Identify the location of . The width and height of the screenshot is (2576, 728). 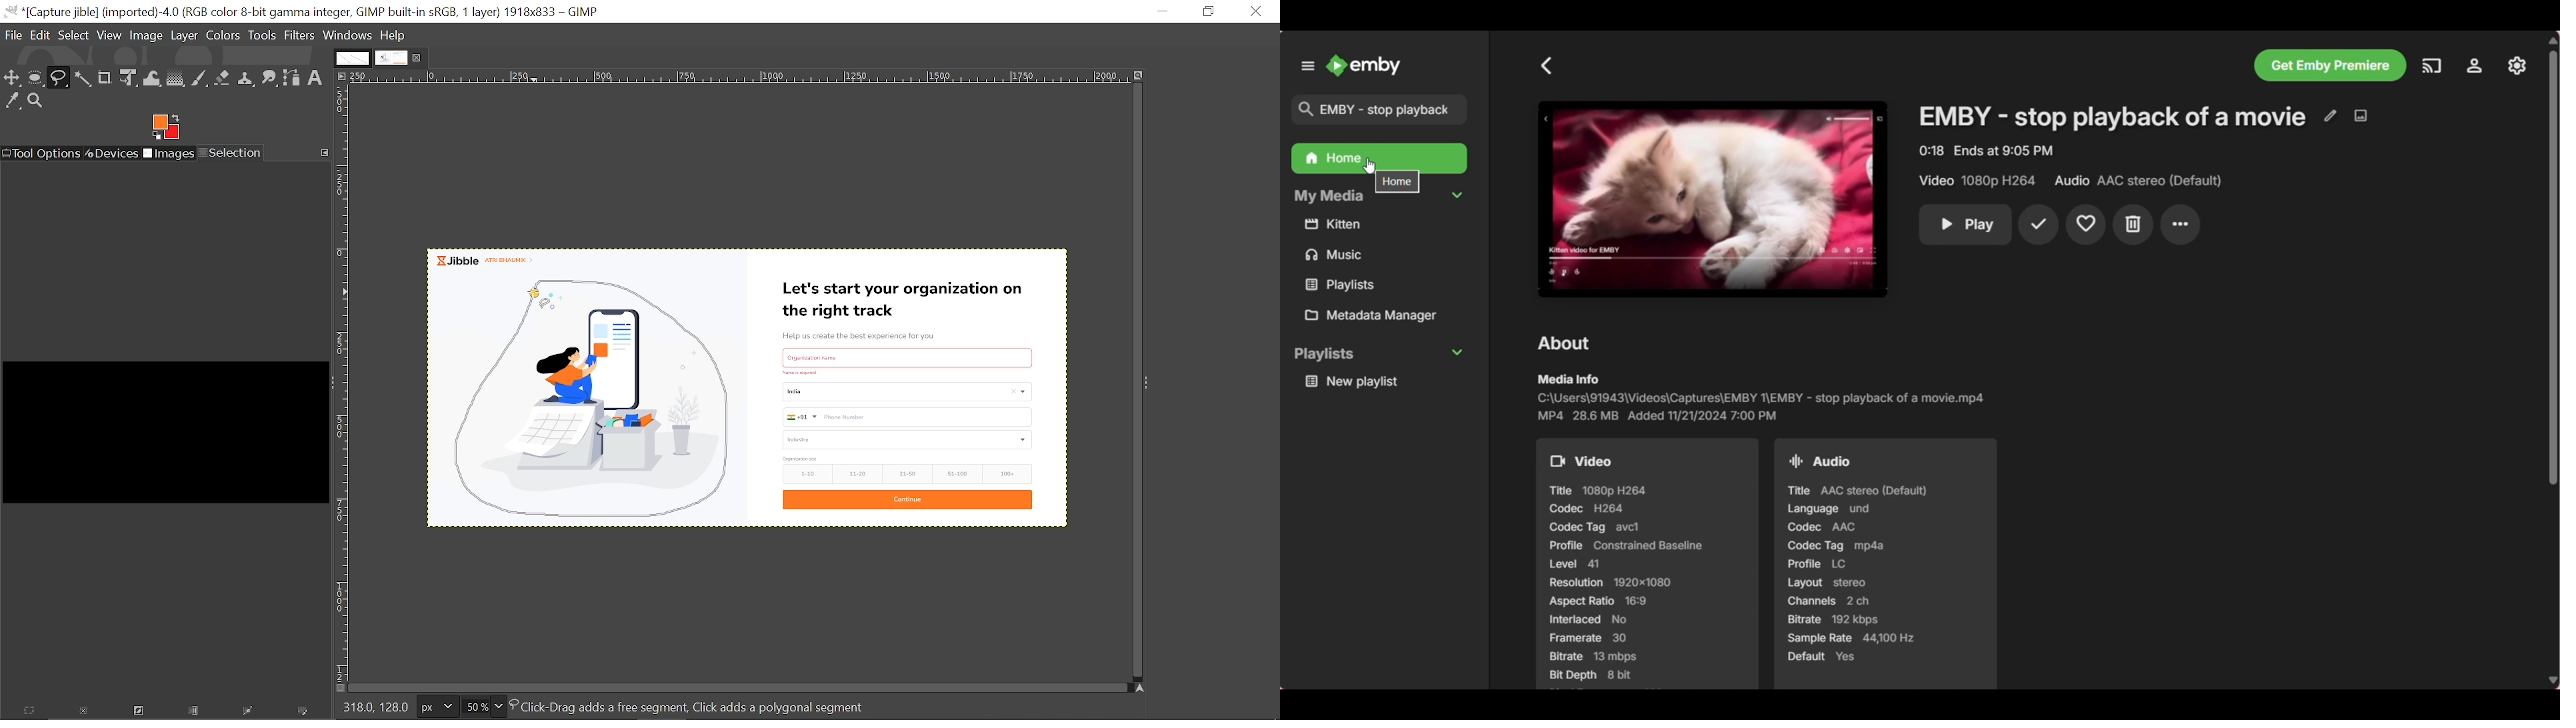
(262, 35).